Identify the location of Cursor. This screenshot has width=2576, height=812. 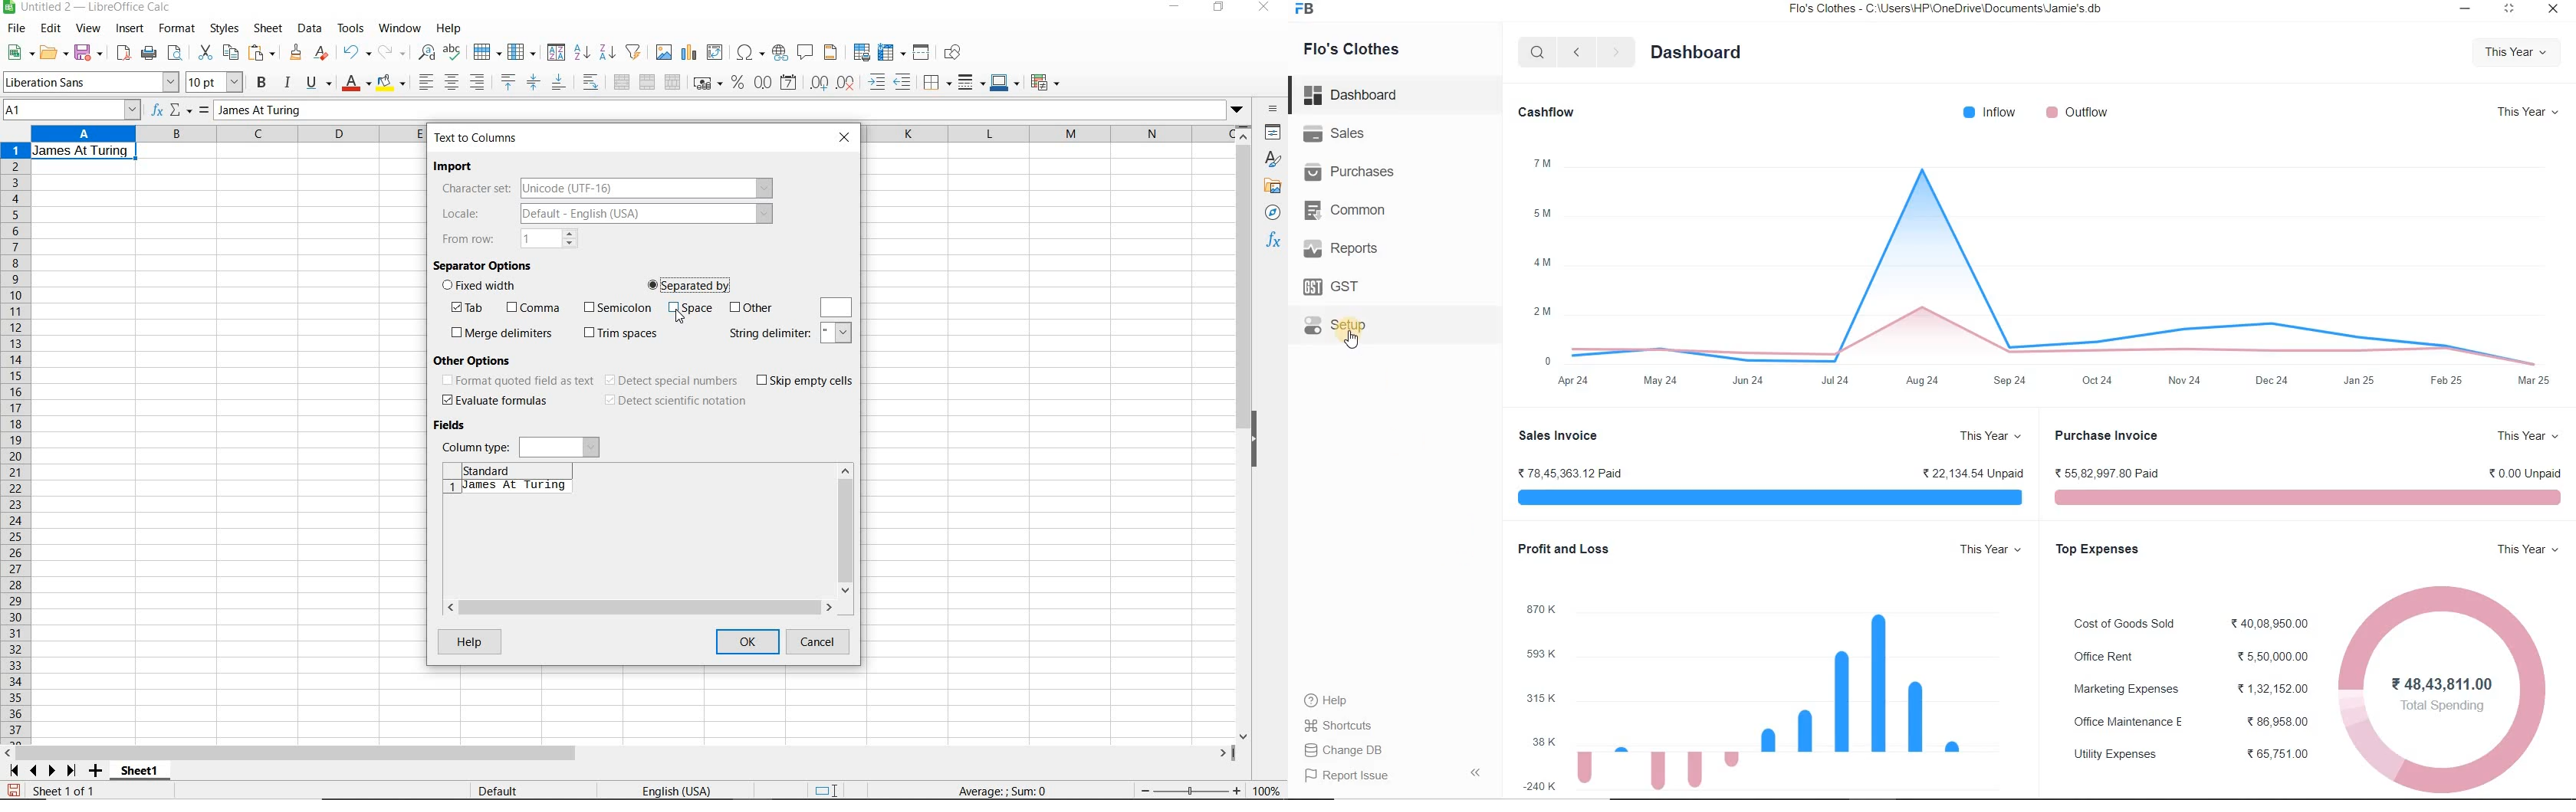
(1355, 339).